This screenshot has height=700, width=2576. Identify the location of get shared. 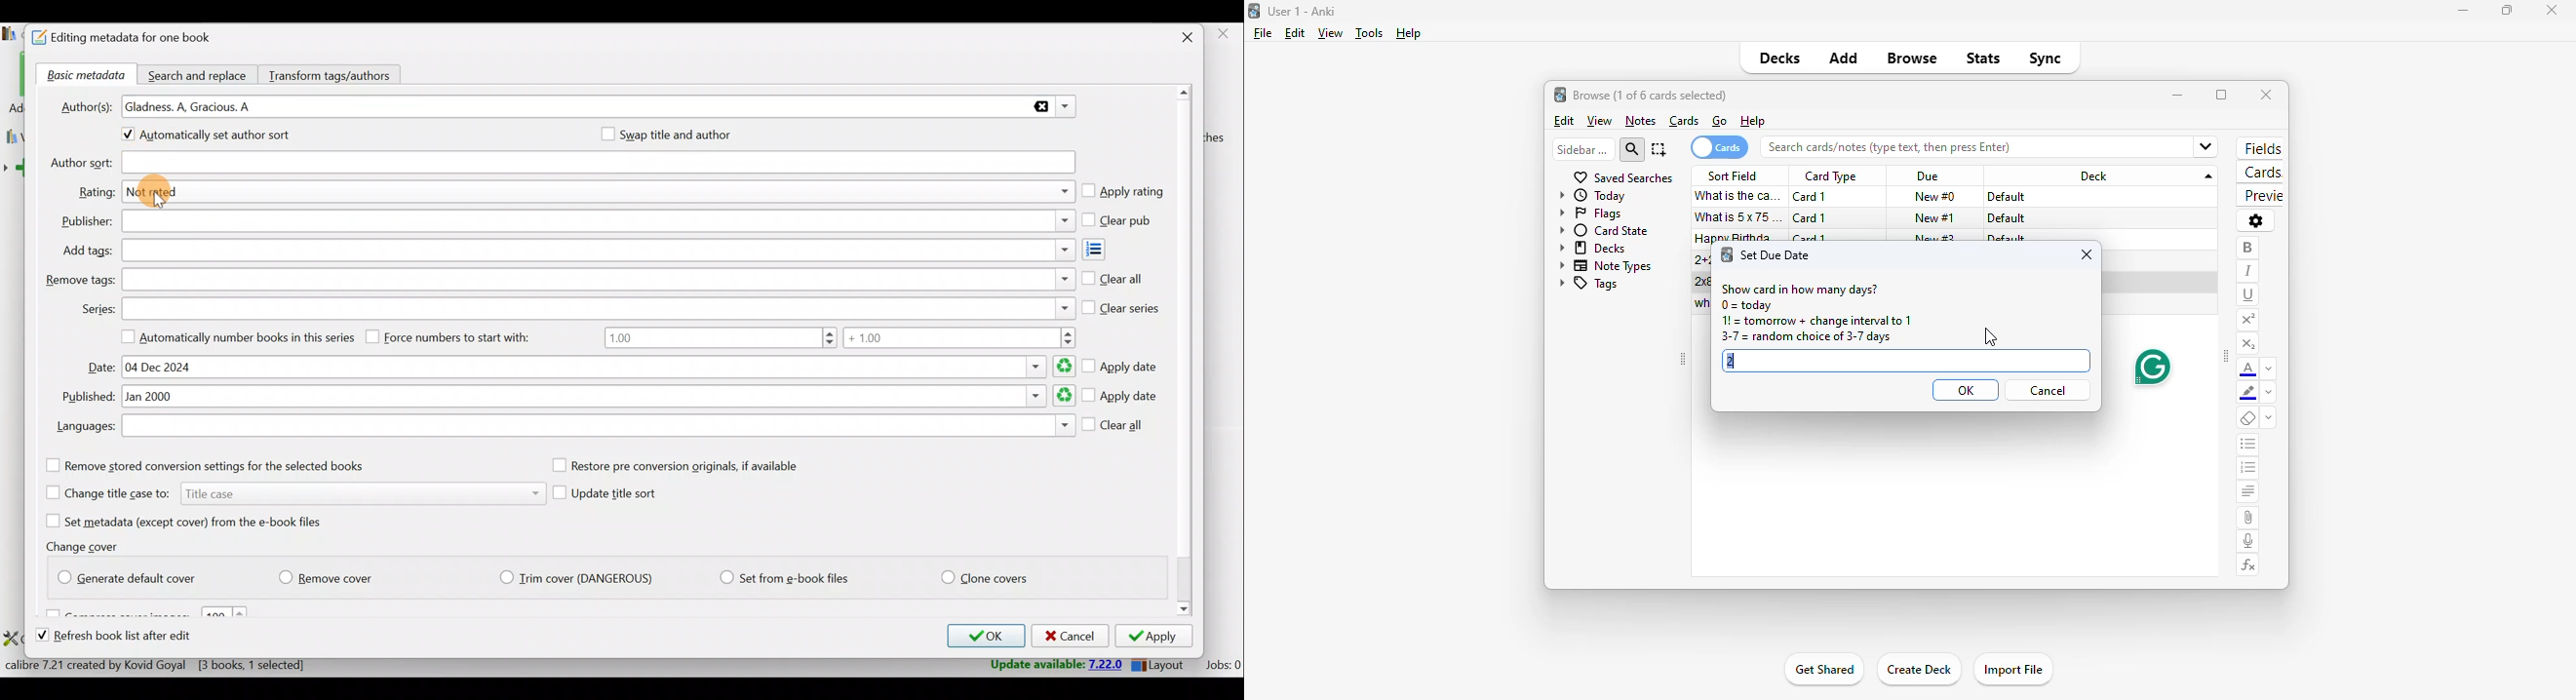
(1822, 671).